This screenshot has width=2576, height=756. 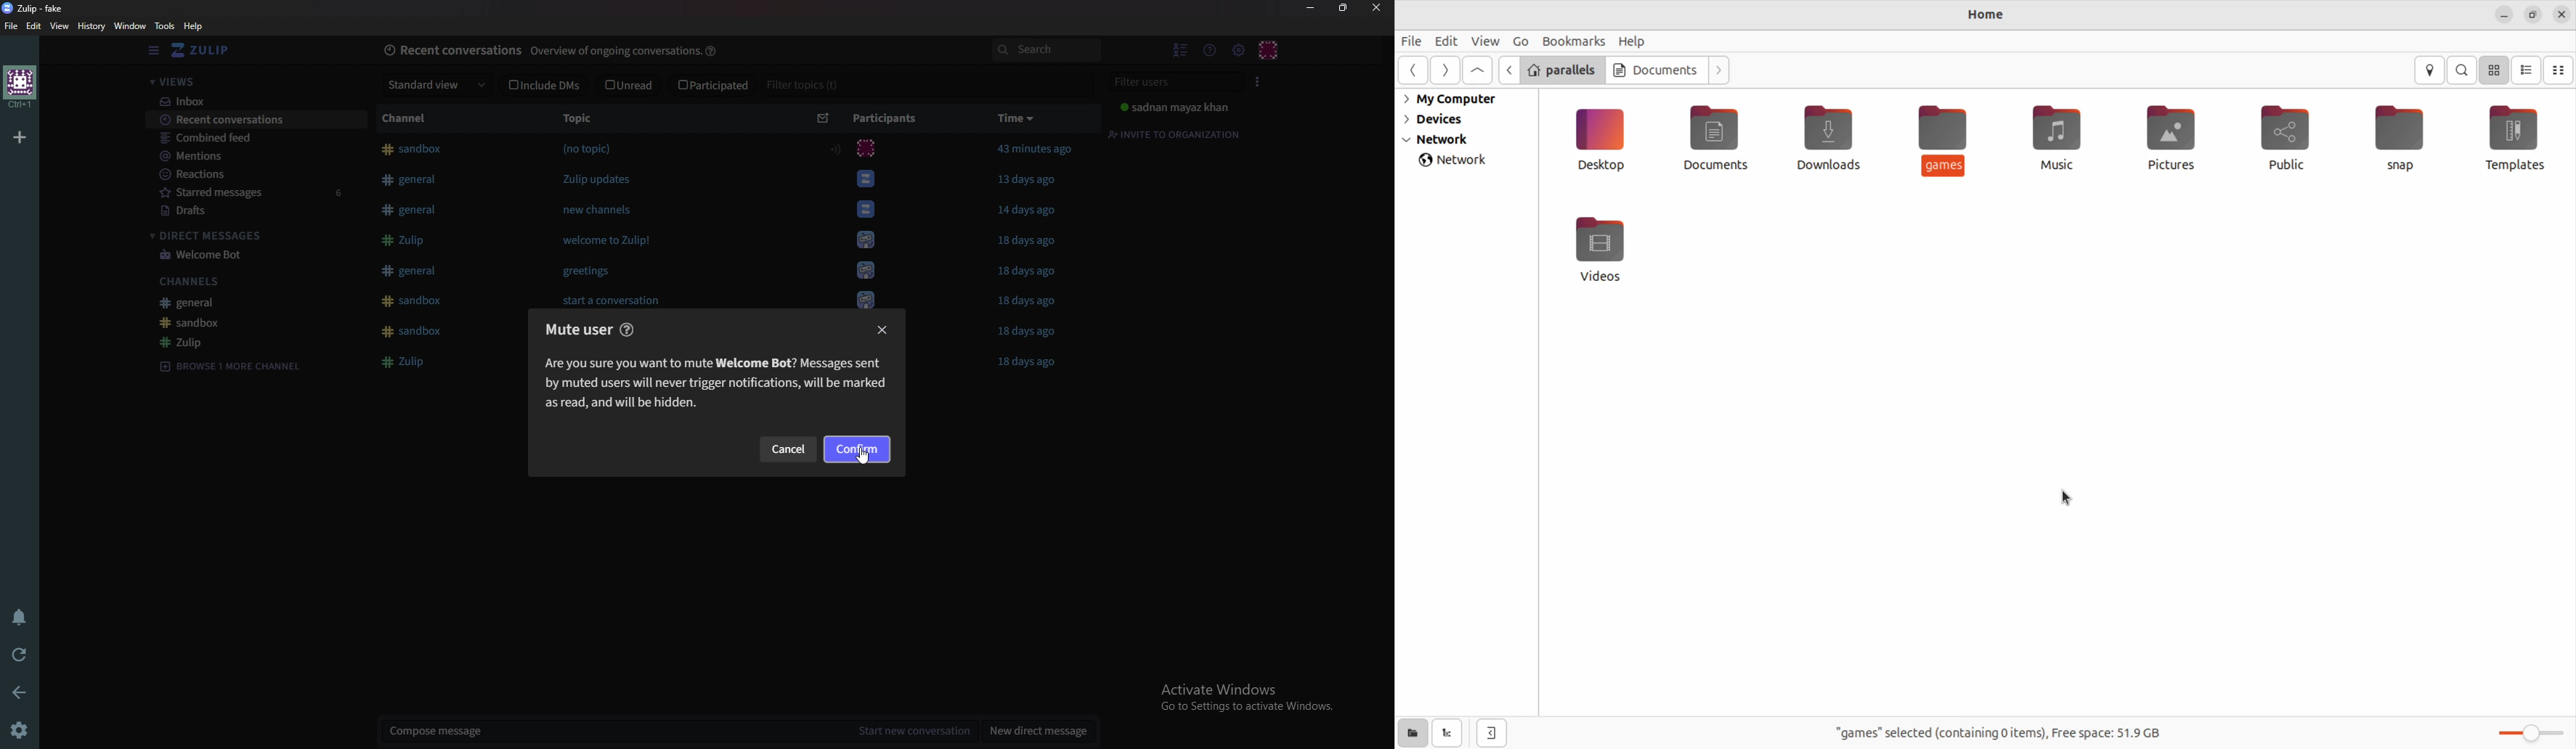 I want to click on Start new conversation, so click(x=920, y=729).